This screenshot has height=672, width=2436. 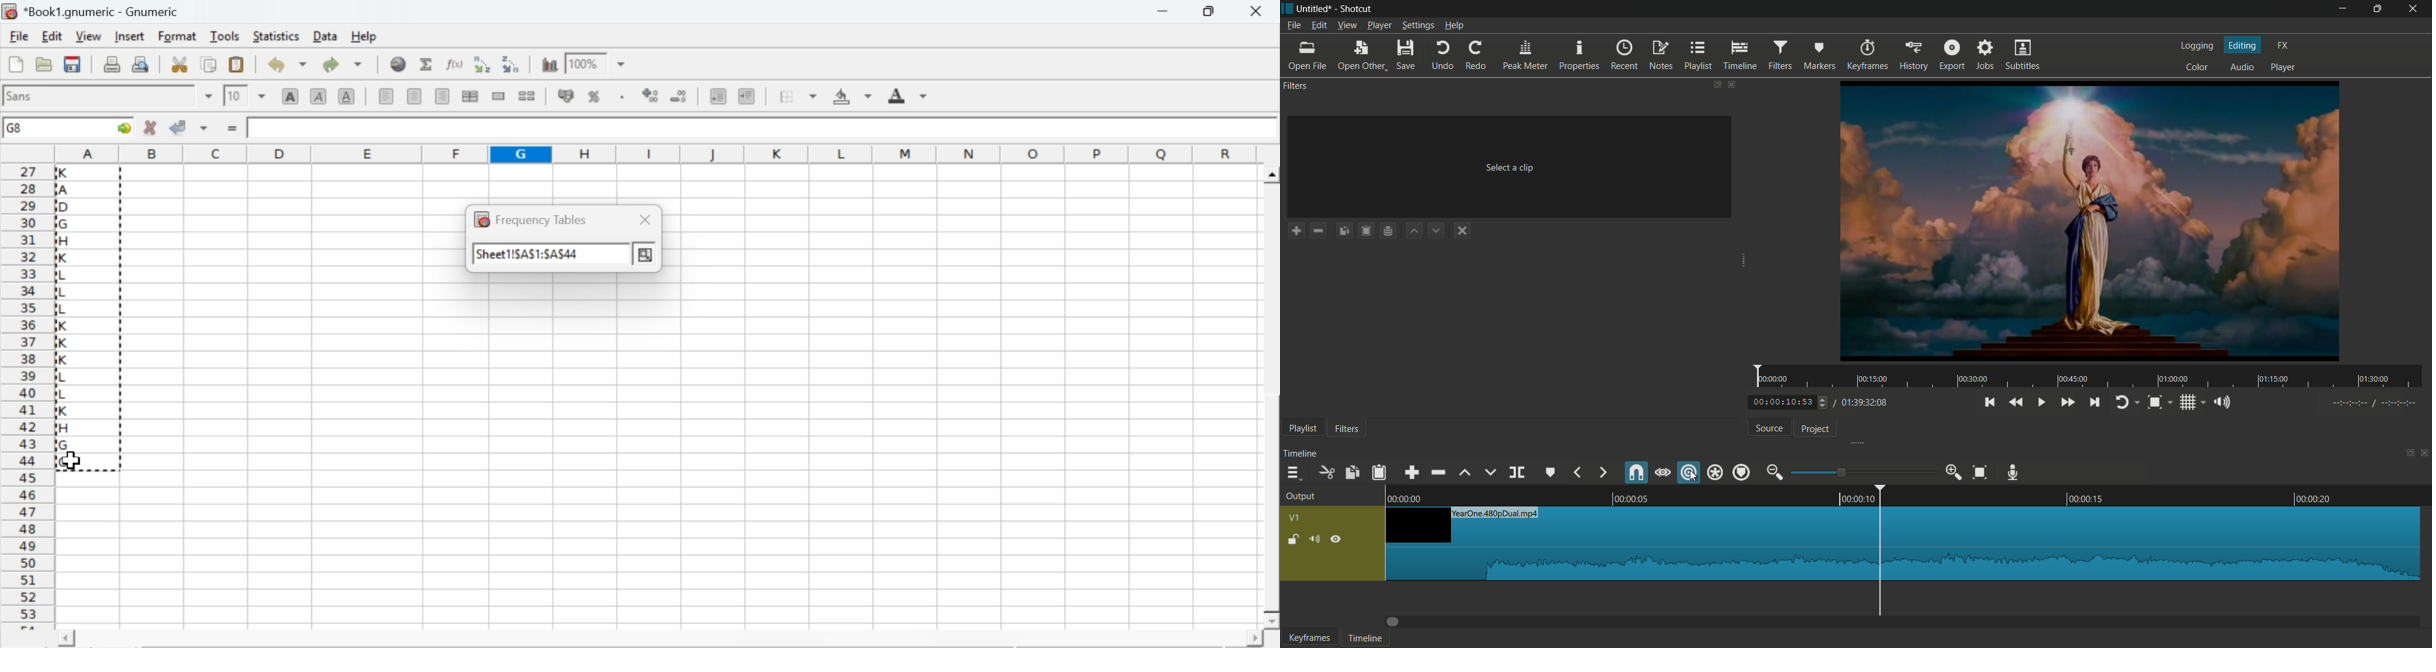 I want to click on open file, so click(x=1306, y=55).